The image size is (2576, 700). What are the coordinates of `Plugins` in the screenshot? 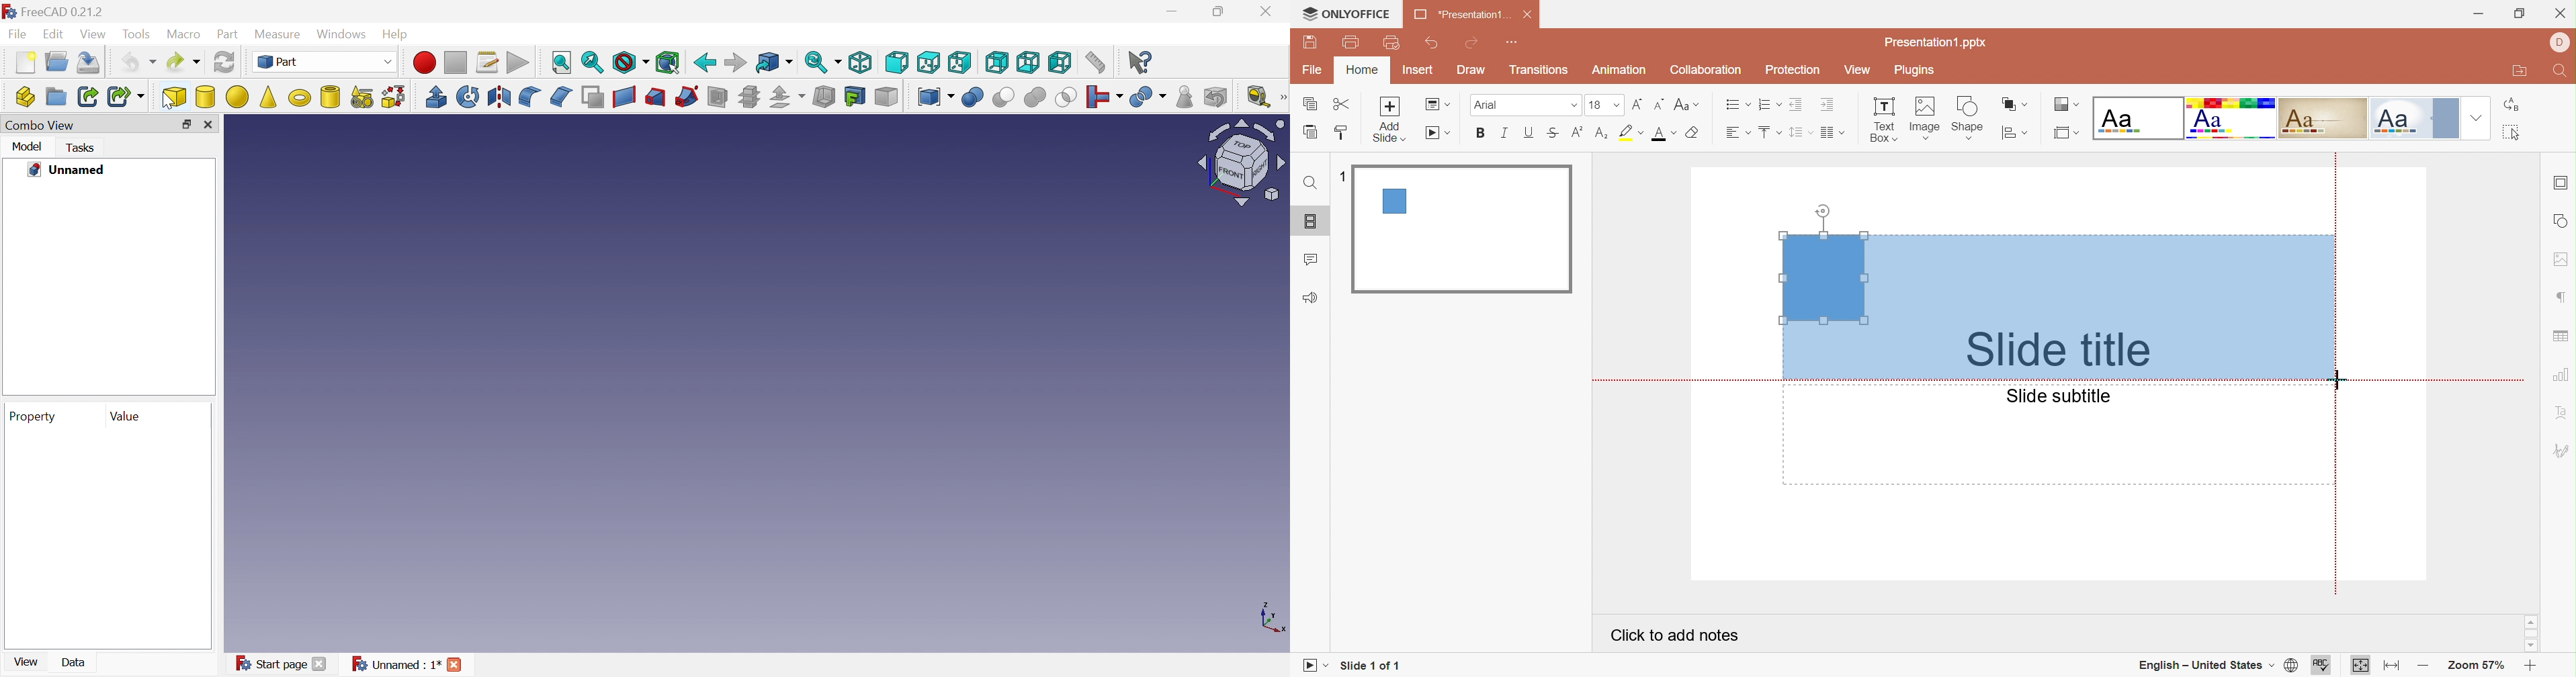 It's located at (1913, 71).